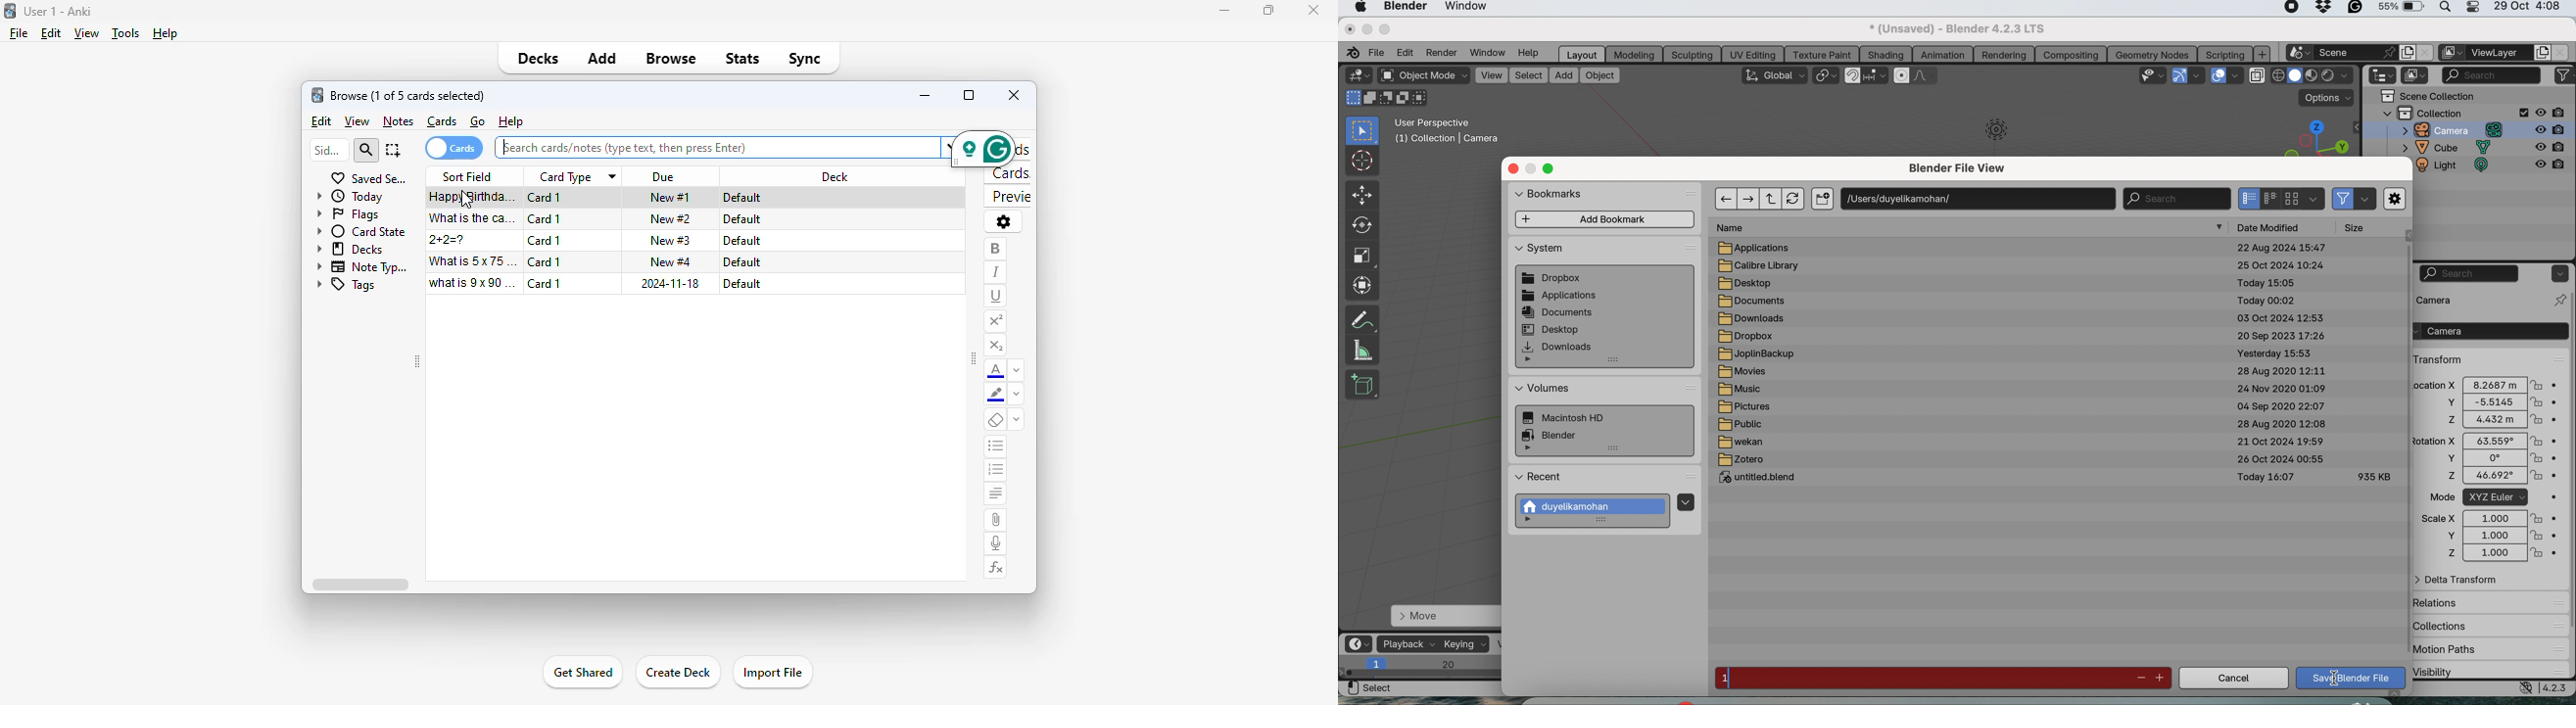 This screenshot has height=728, width=2576. I want to click on add, so click(2263, 55).